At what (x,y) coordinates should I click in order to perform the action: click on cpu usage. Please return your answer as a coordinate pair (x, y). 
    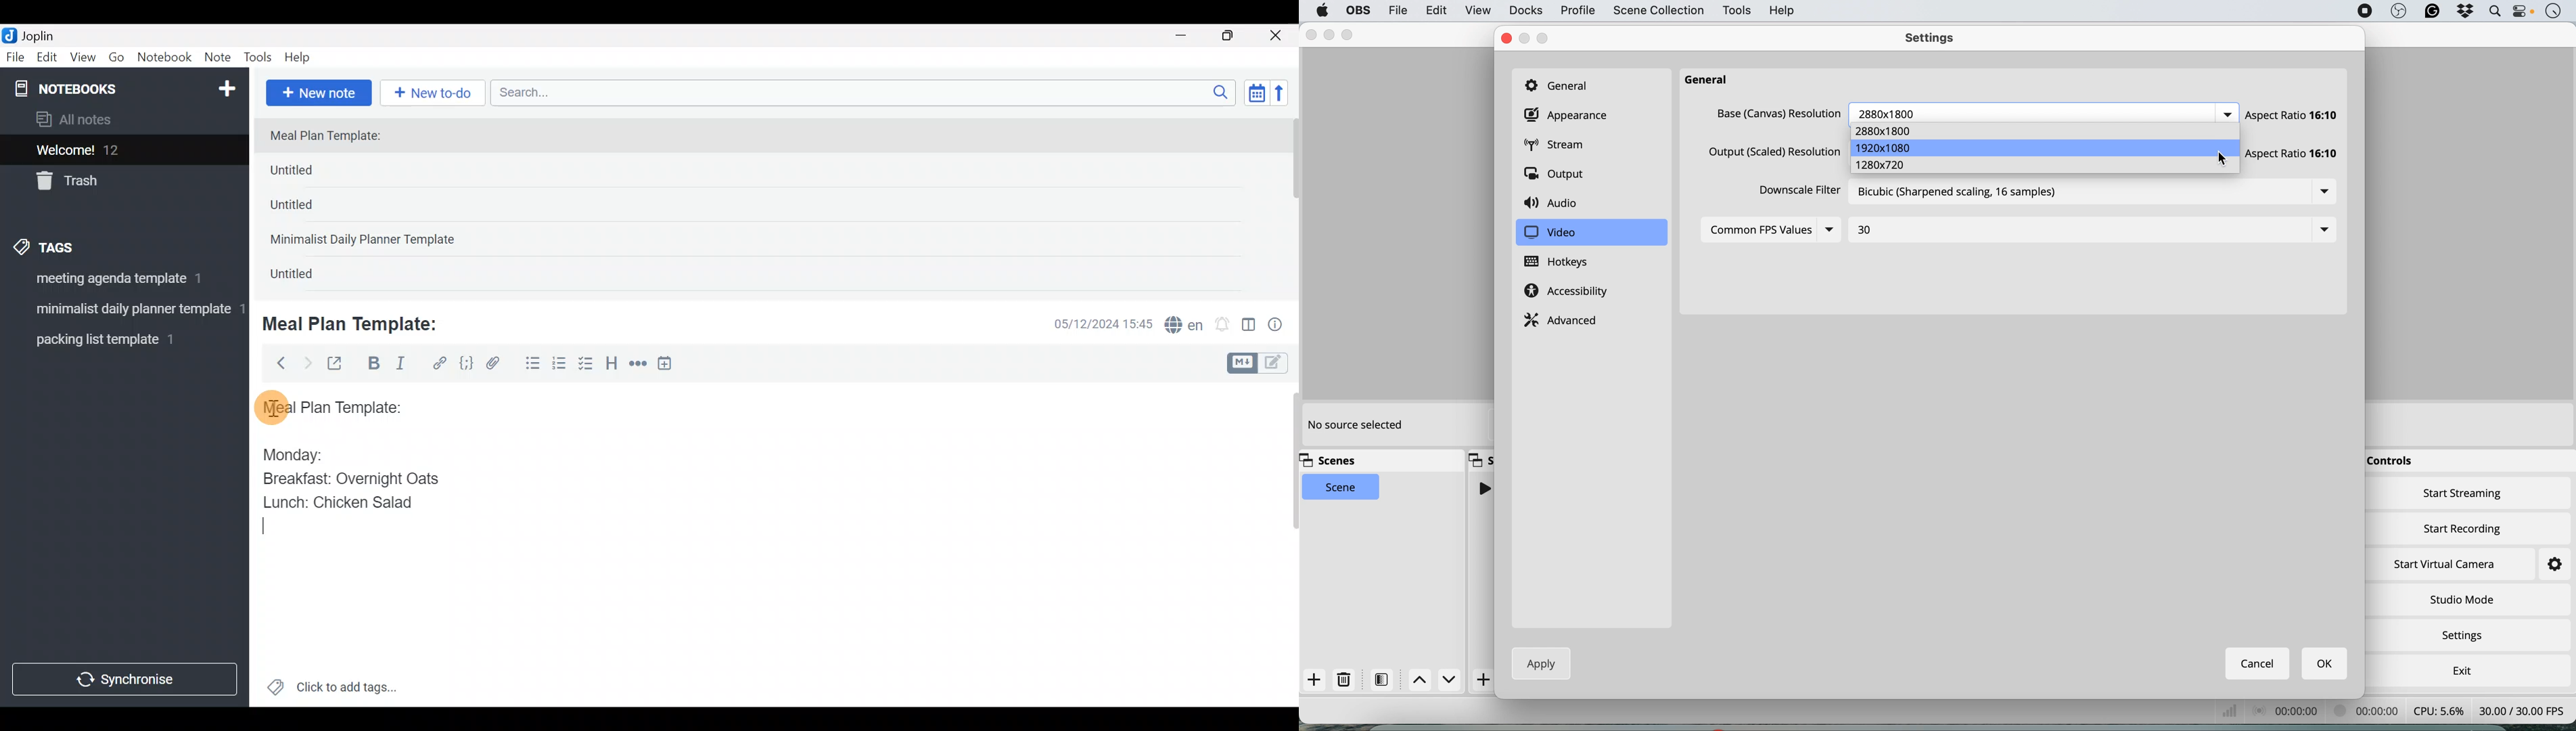
    Looking at the image, I should click on (2289, 710).